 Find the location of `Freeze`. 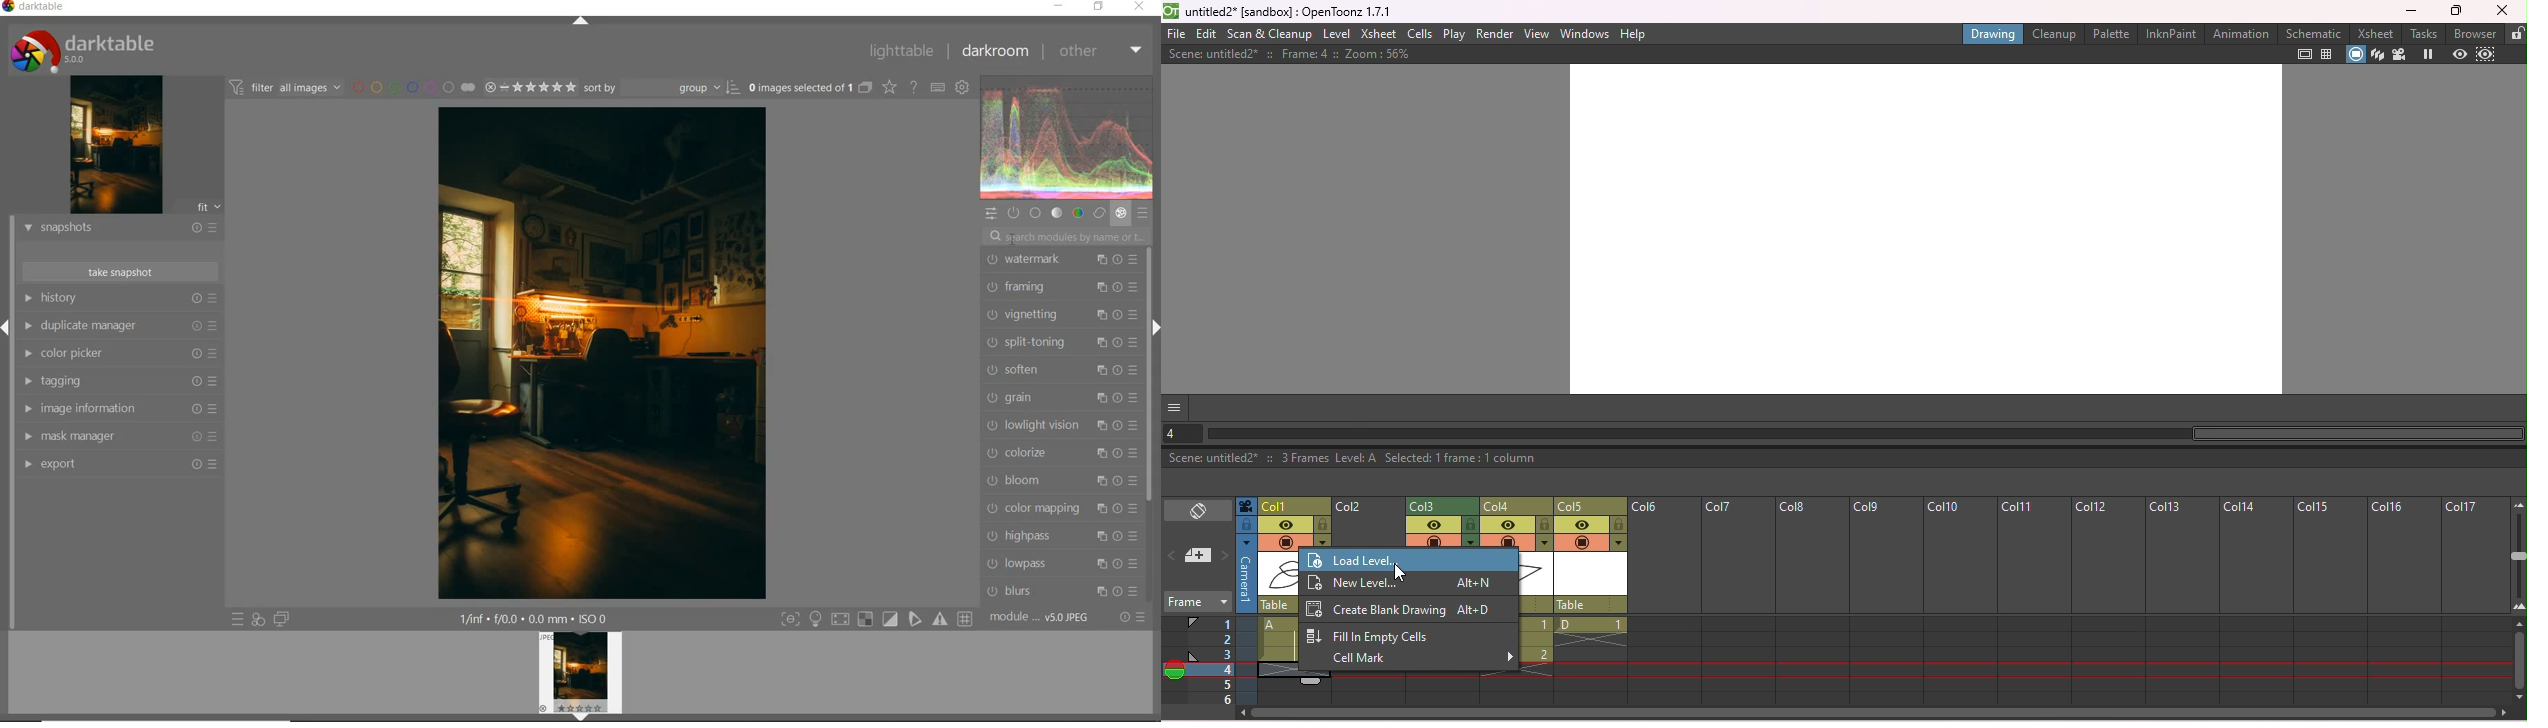

Freeze is located at coordinates (2427, 55).